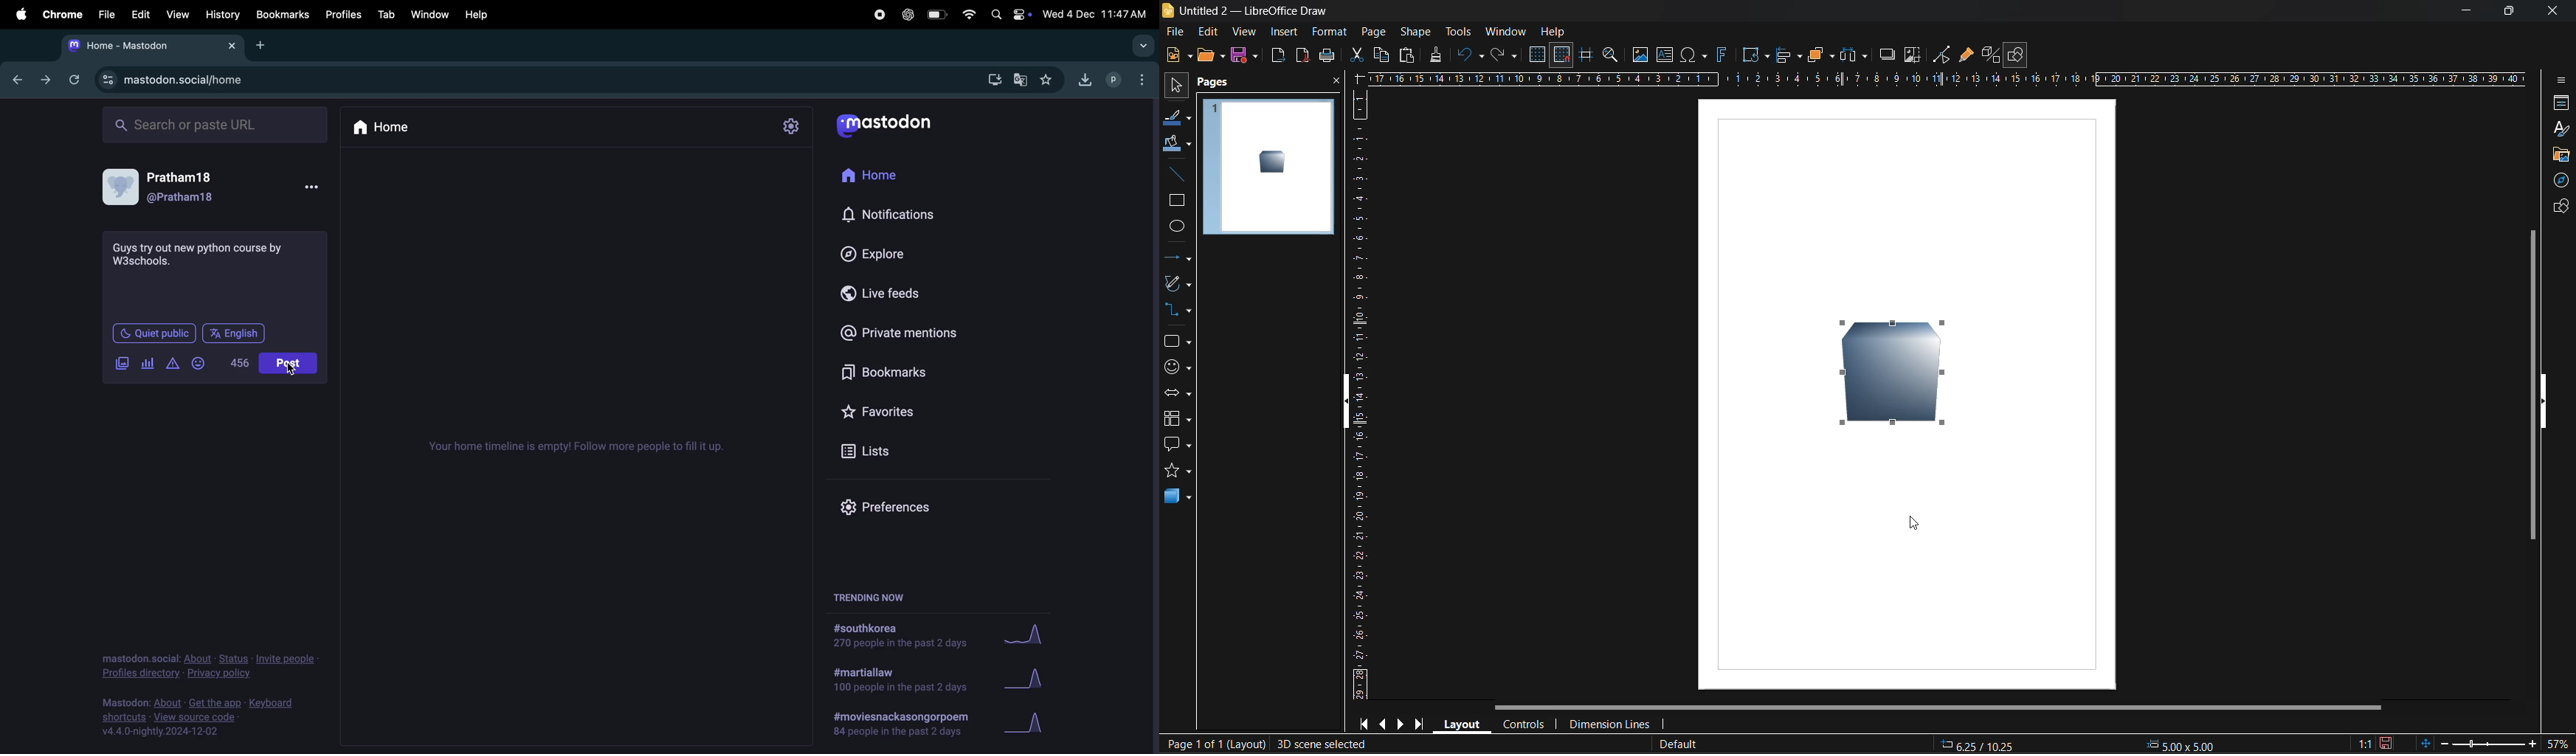  Describe the element at coordinates (1916, 524) in the screenshot. I see `cursor` at that location.